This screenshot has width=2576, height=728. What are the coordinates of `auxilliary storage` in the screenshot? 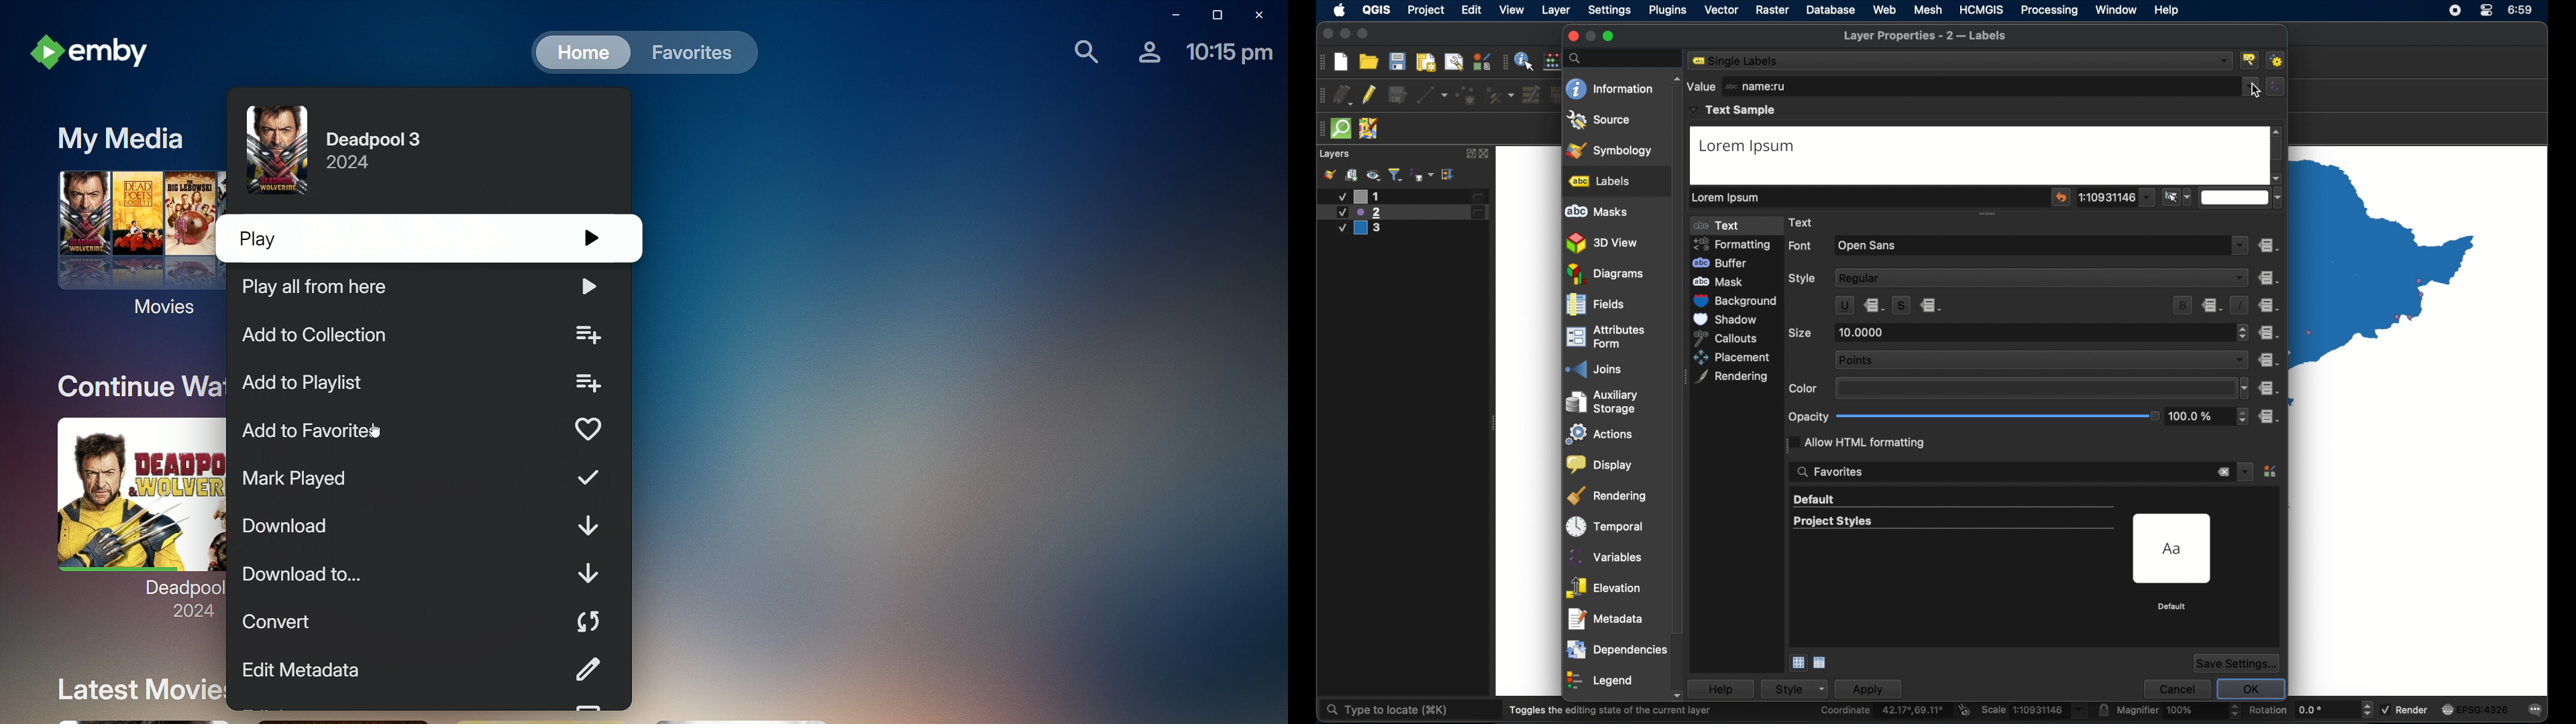 It's located at (1606, 398).